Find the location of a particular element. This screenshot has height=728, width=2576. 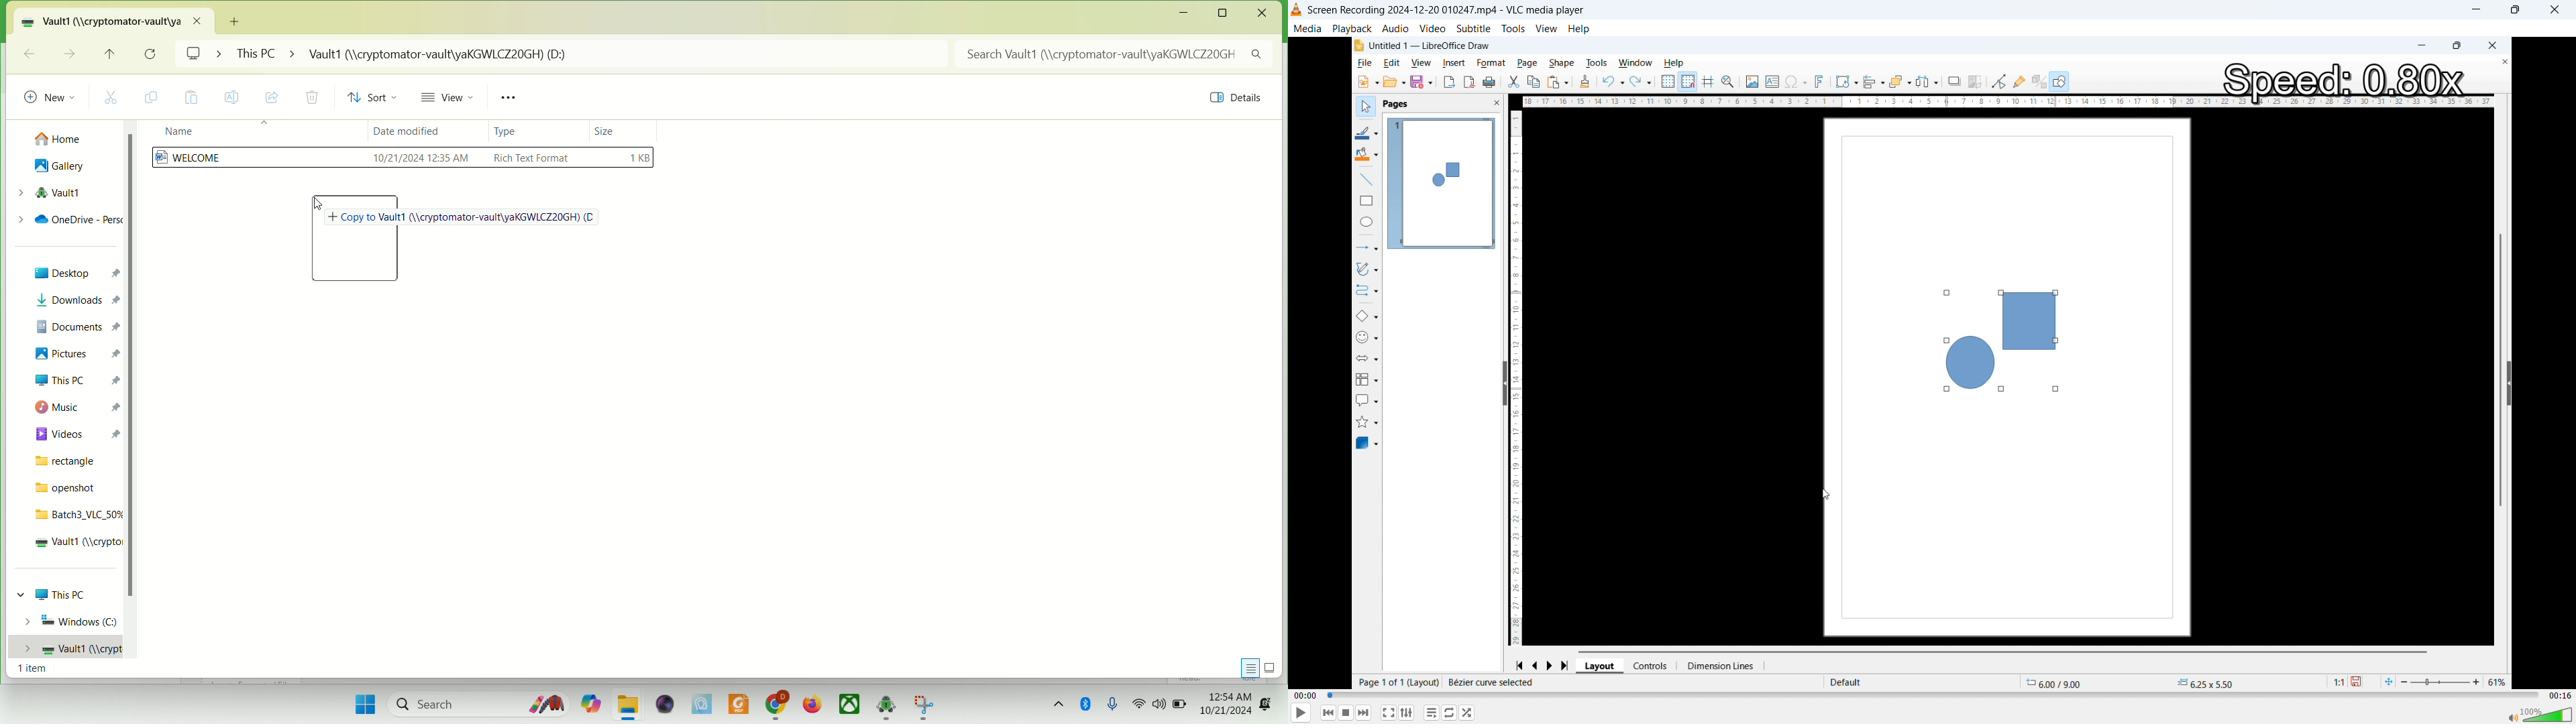

Video  is located at coordinates (1432, 29).